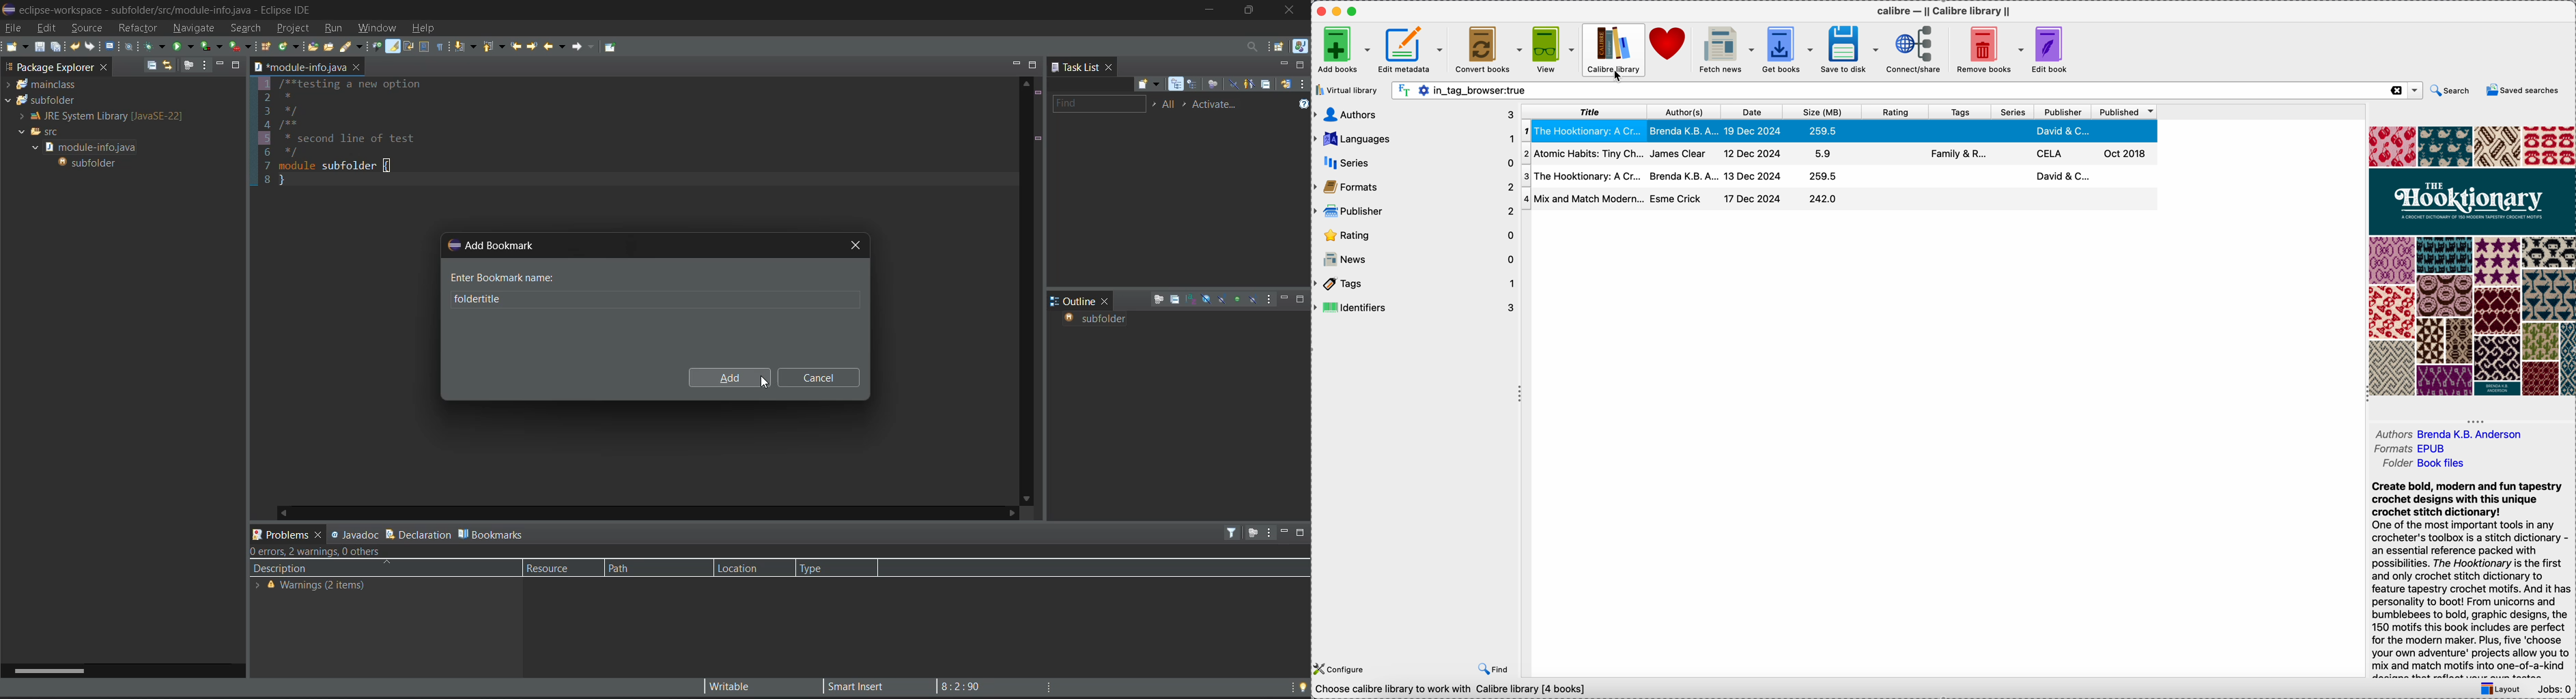 The image size is (2576, 700). Describe the element at coordinates (203, 64) in the screenshot. I see `view menu` at that location.